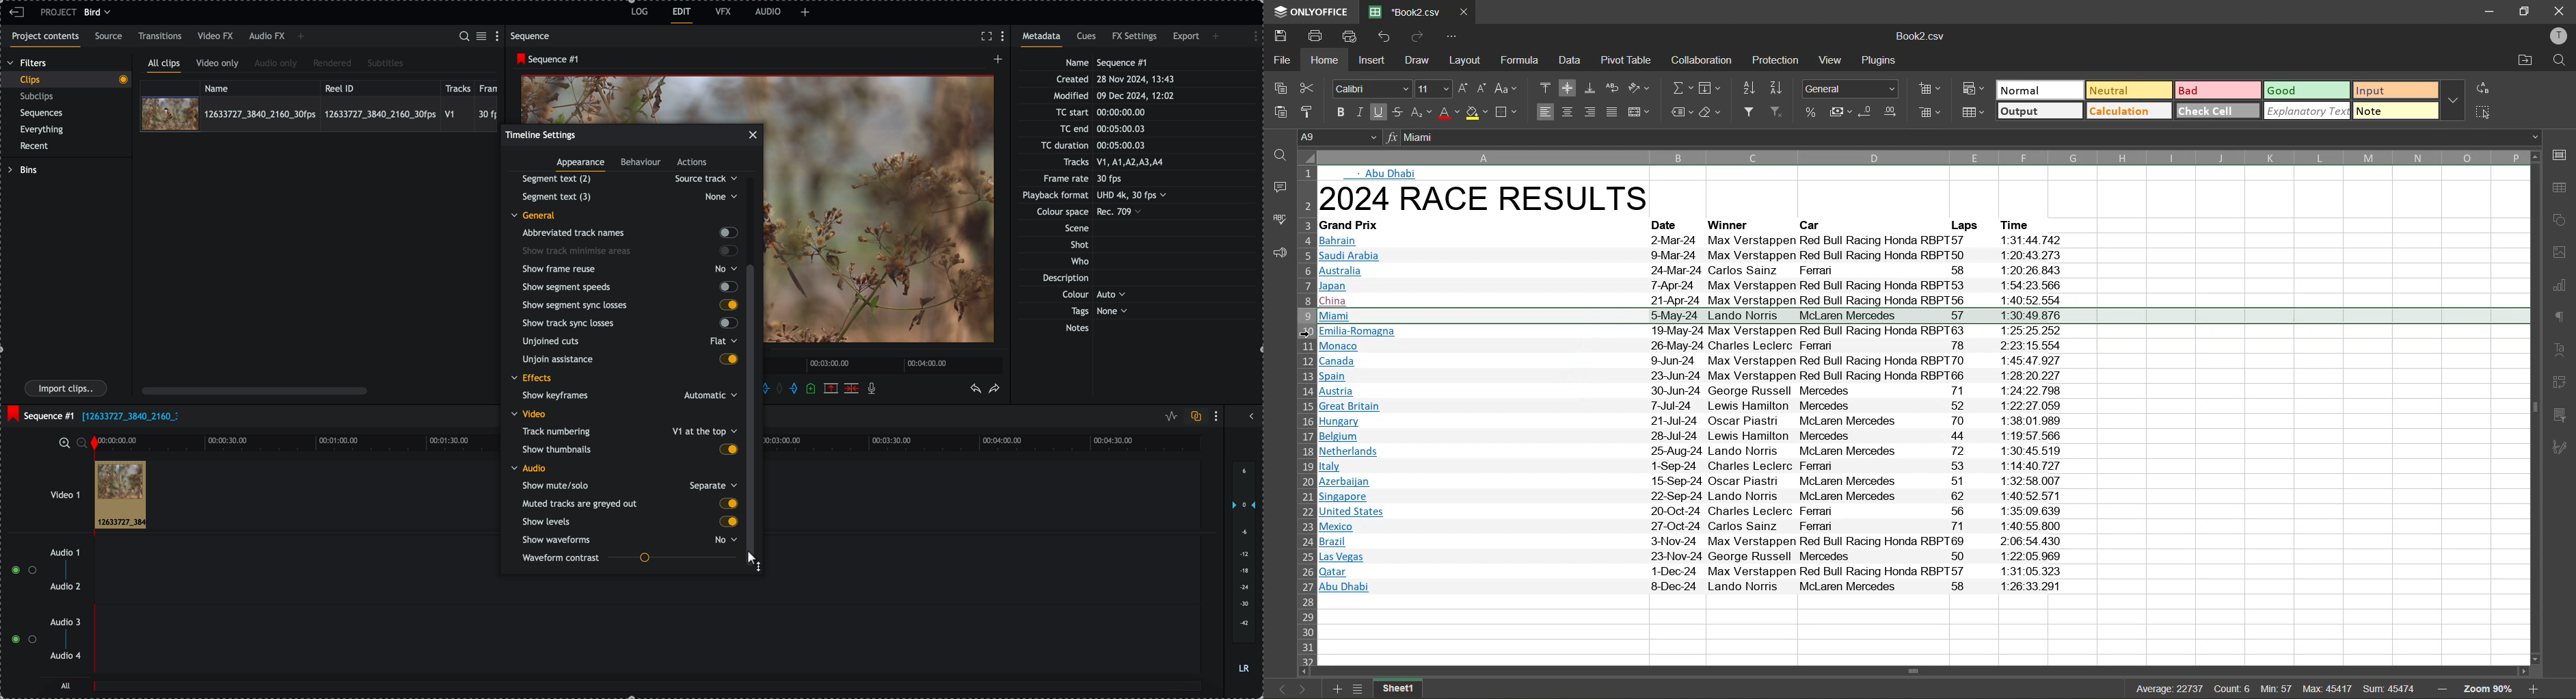 Image resolution: width=2576 pixels, height=700 pixels. Describe the element at coordinates (629, 449) in the screenshot. I see `show thumbnails` at that location.